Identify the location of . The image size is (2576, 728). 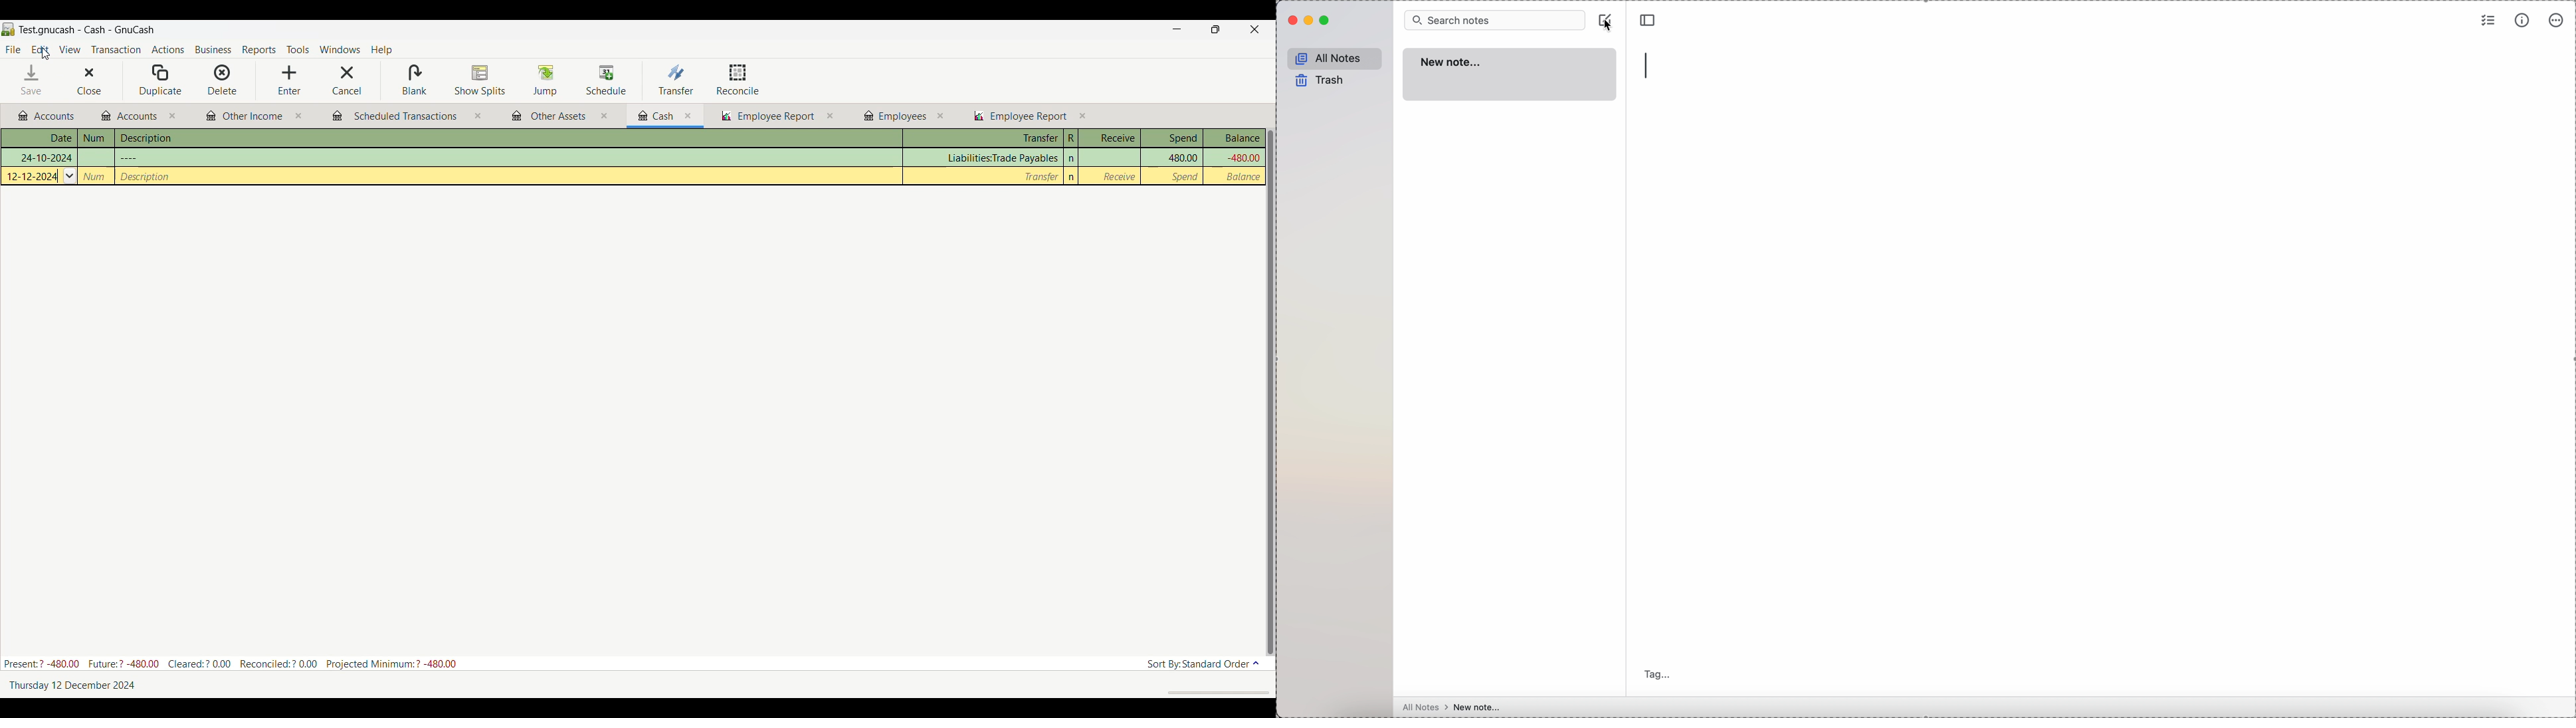
(45, 158).